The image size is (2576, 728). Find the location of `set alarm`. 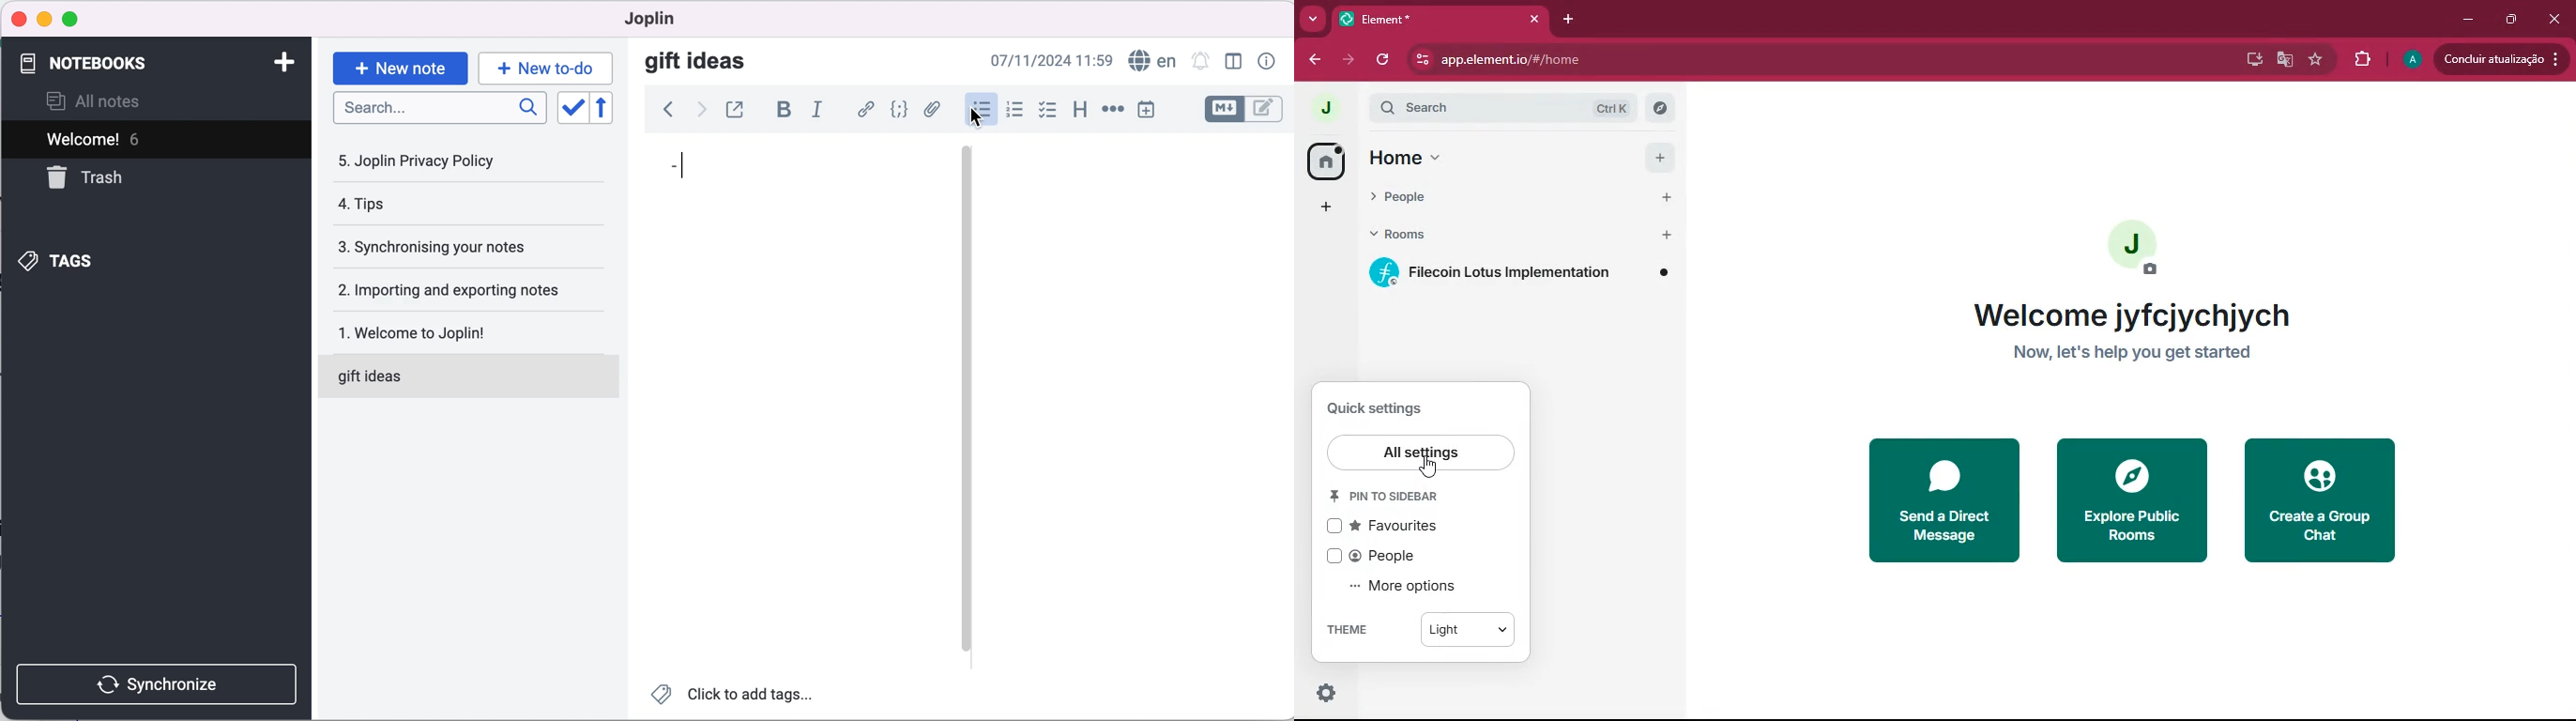

set alarm is located at coordinates (1200, 62).